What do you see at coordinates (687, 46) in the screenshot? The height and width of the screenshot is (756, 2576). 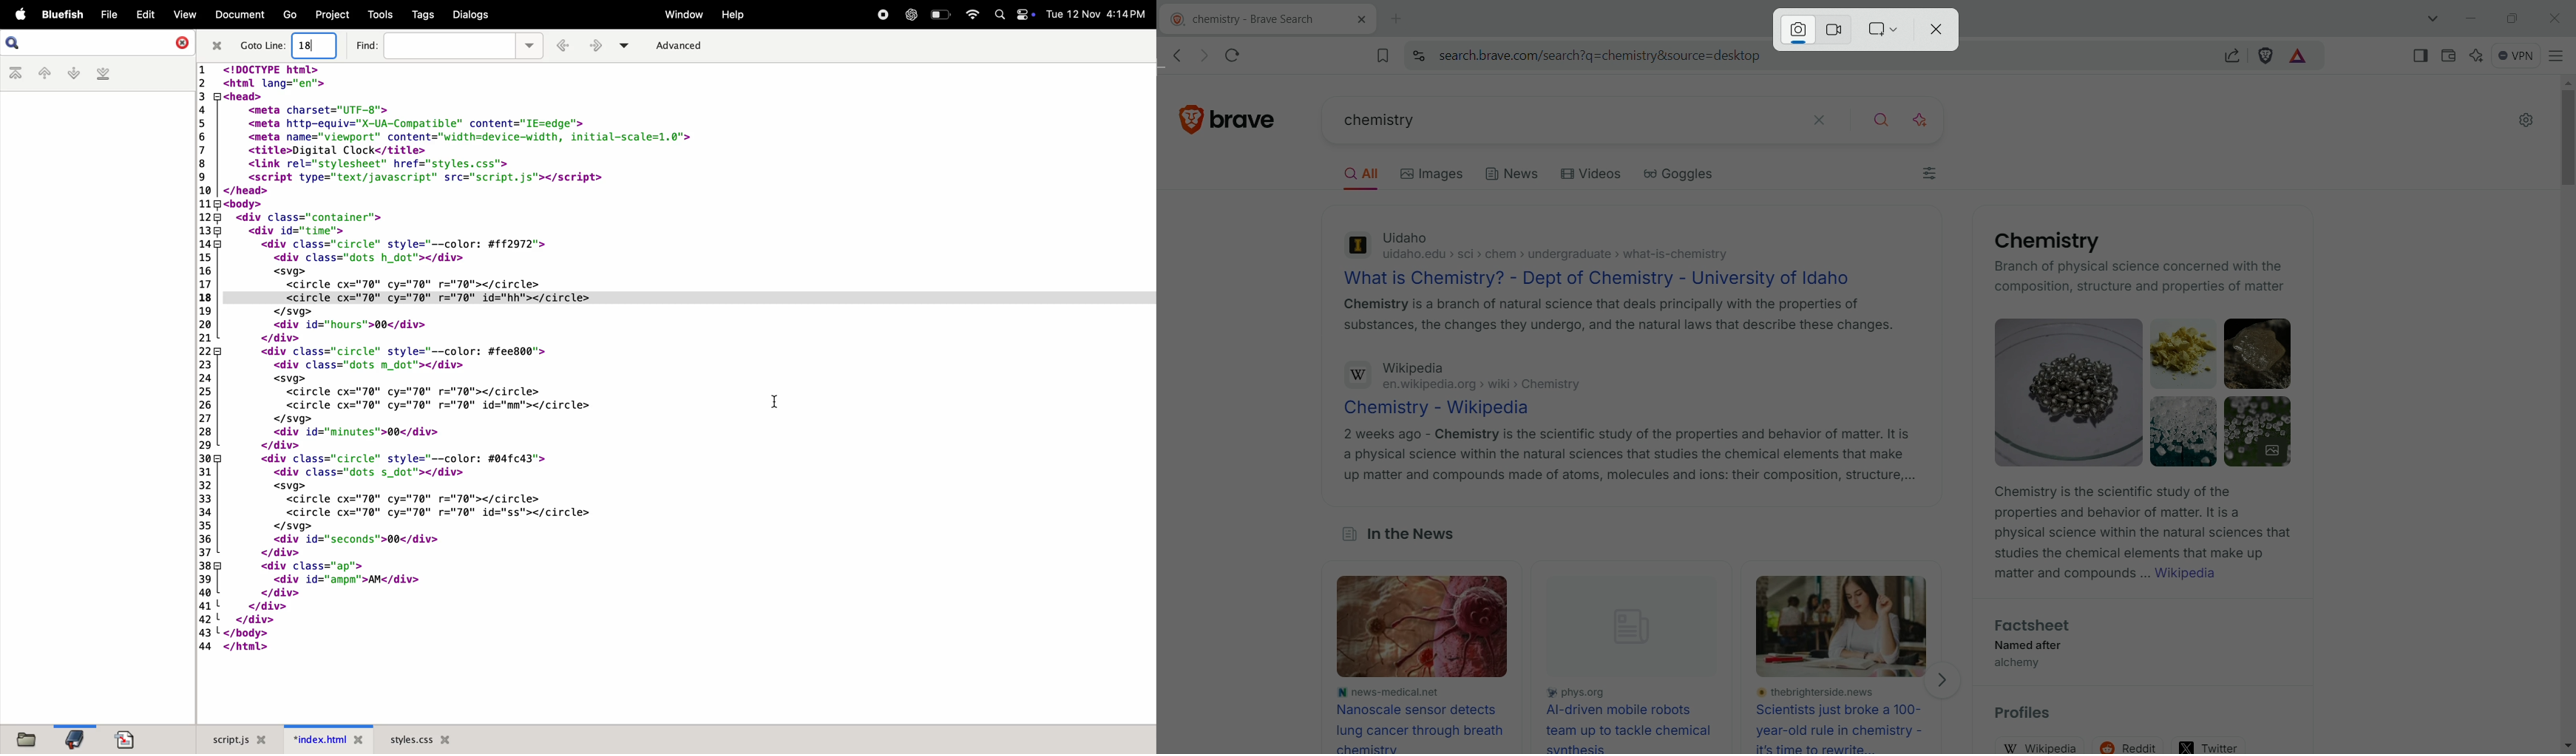 I see `advance` at bounding box center [687, 46].